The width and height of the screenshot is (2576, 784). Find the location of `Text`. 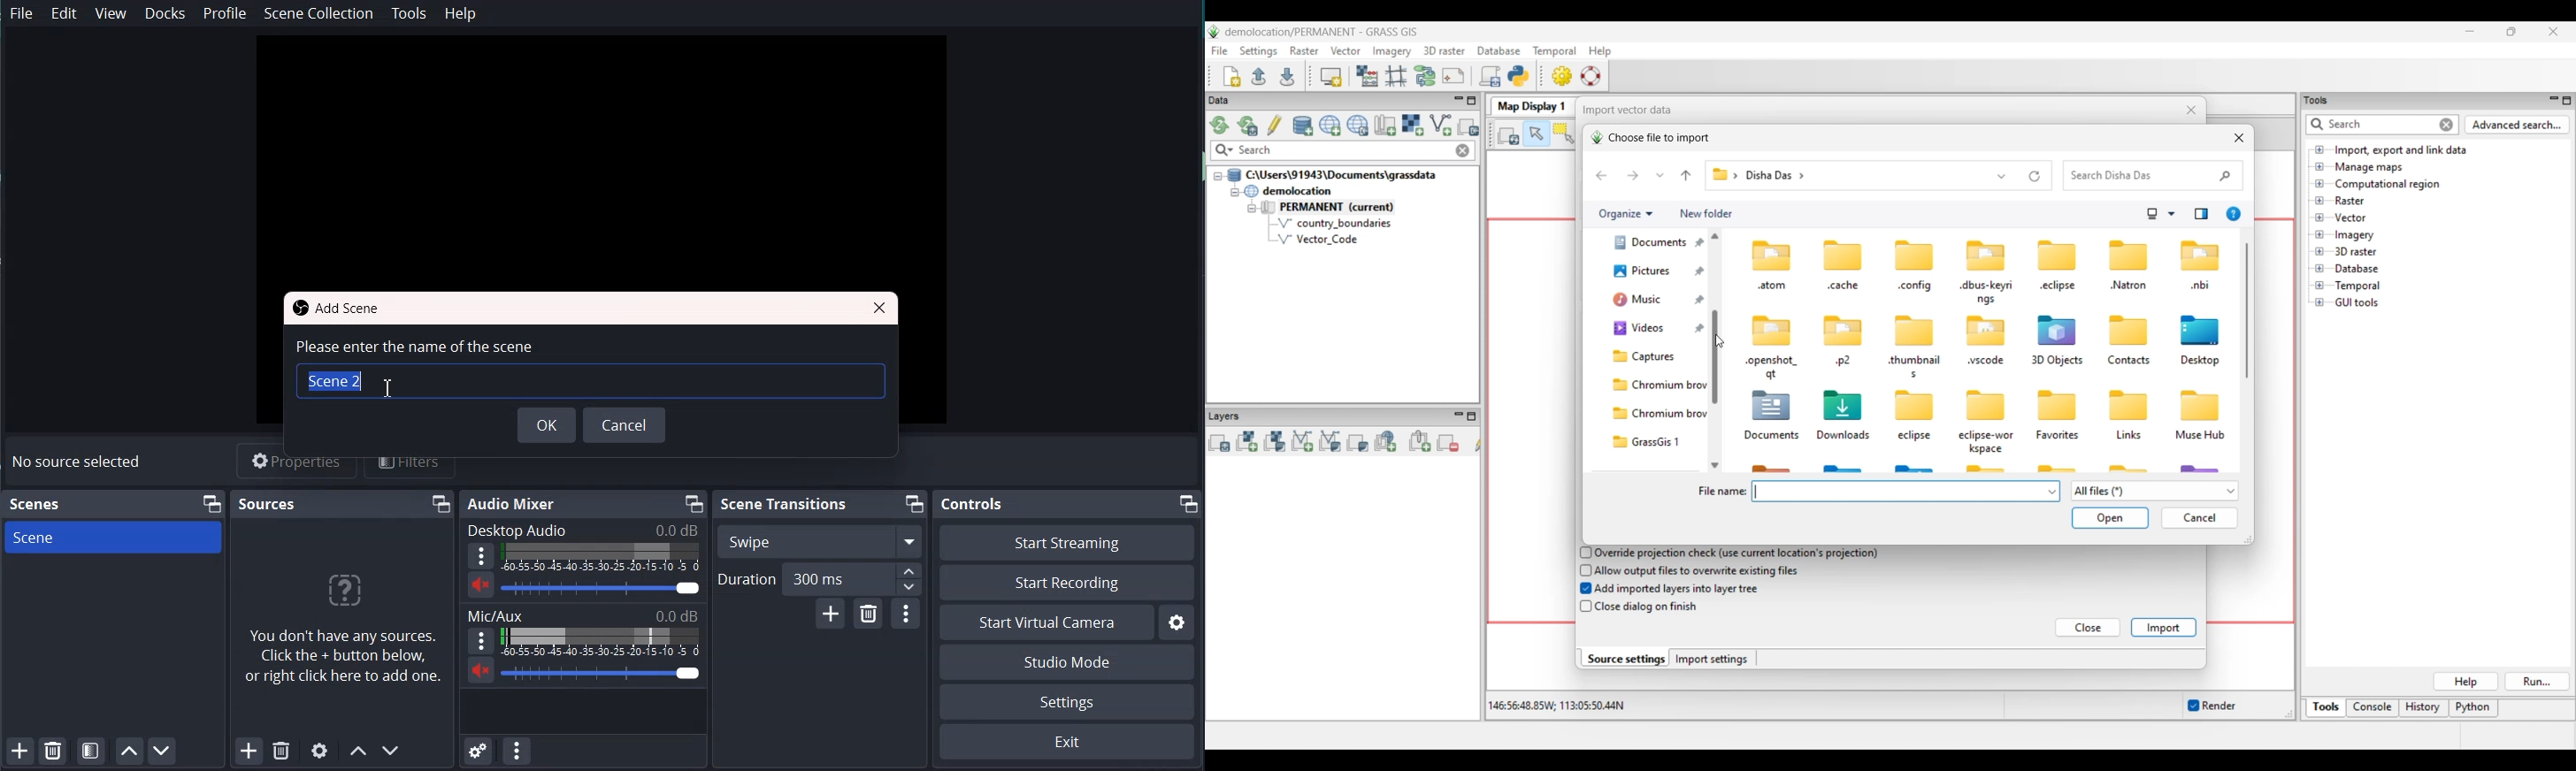

Text is located at coordinates (414, 346).